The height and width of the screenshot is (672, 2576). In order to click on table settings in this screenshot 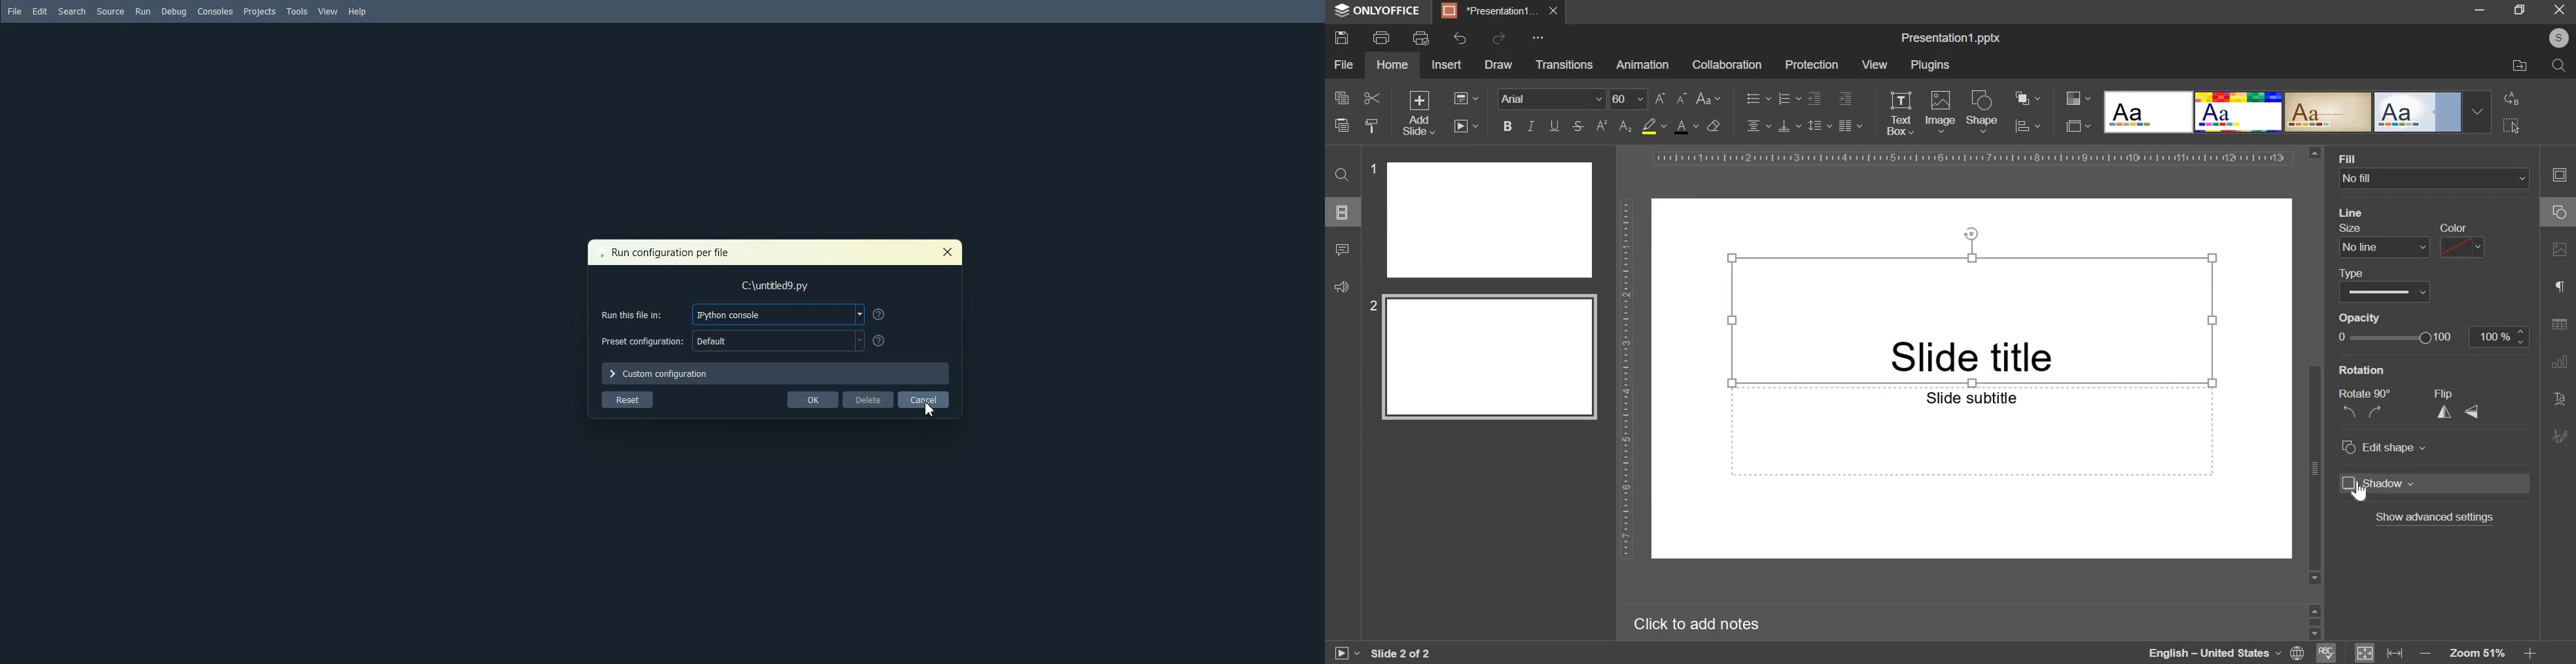, I will do `click(2560, 324)`.